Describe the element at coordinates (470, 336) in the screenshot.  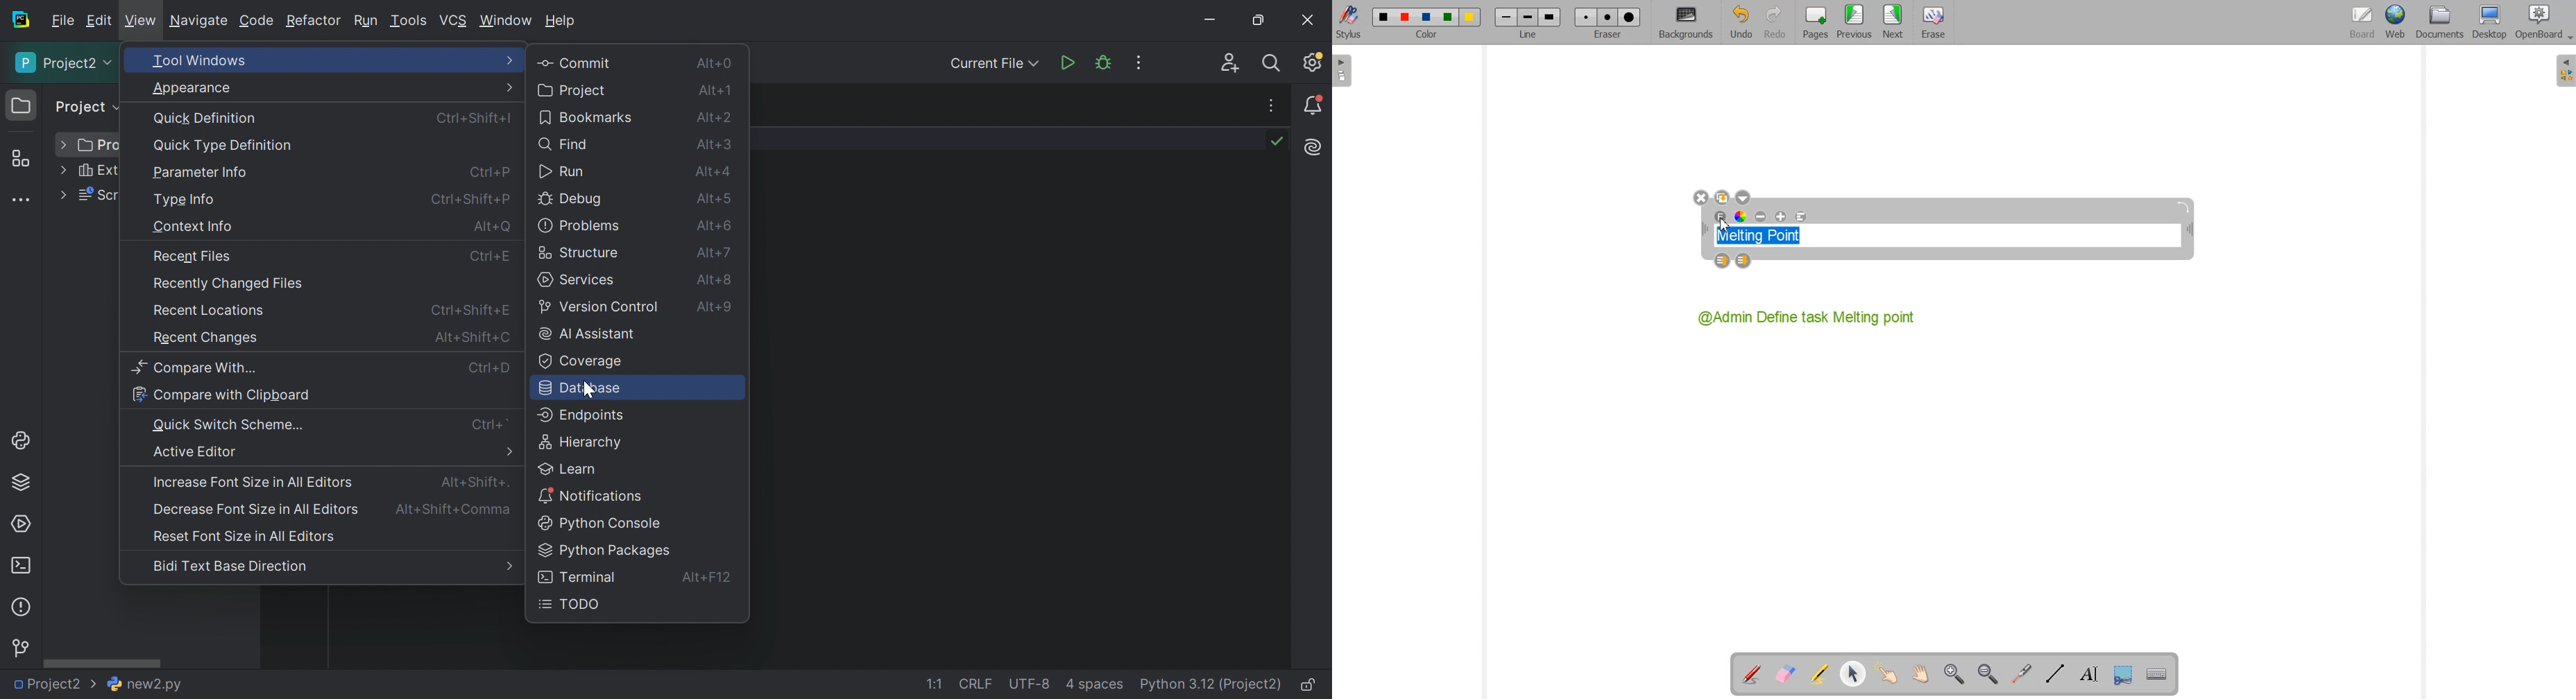
I see `Alt+Shift+C` at that location.